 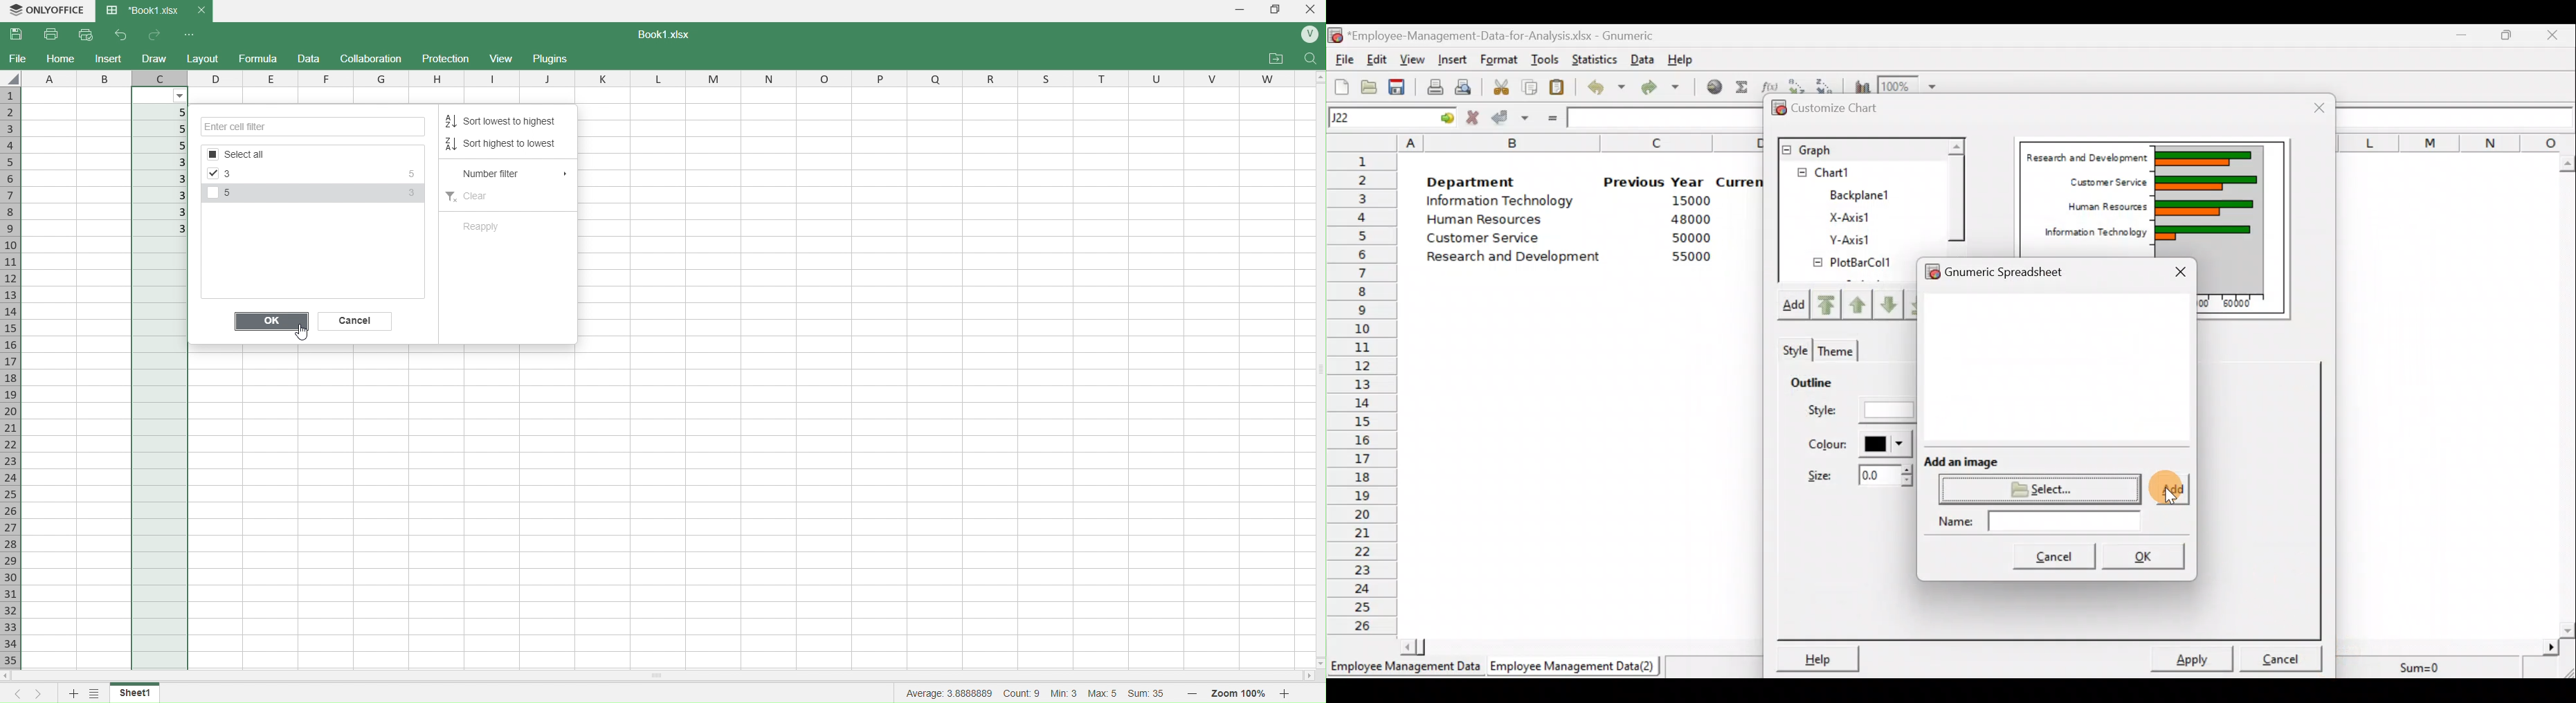 What do you see at coordinates (271, 323) in the screenshot?
I see `Ok` at bounding box center [271, 323].